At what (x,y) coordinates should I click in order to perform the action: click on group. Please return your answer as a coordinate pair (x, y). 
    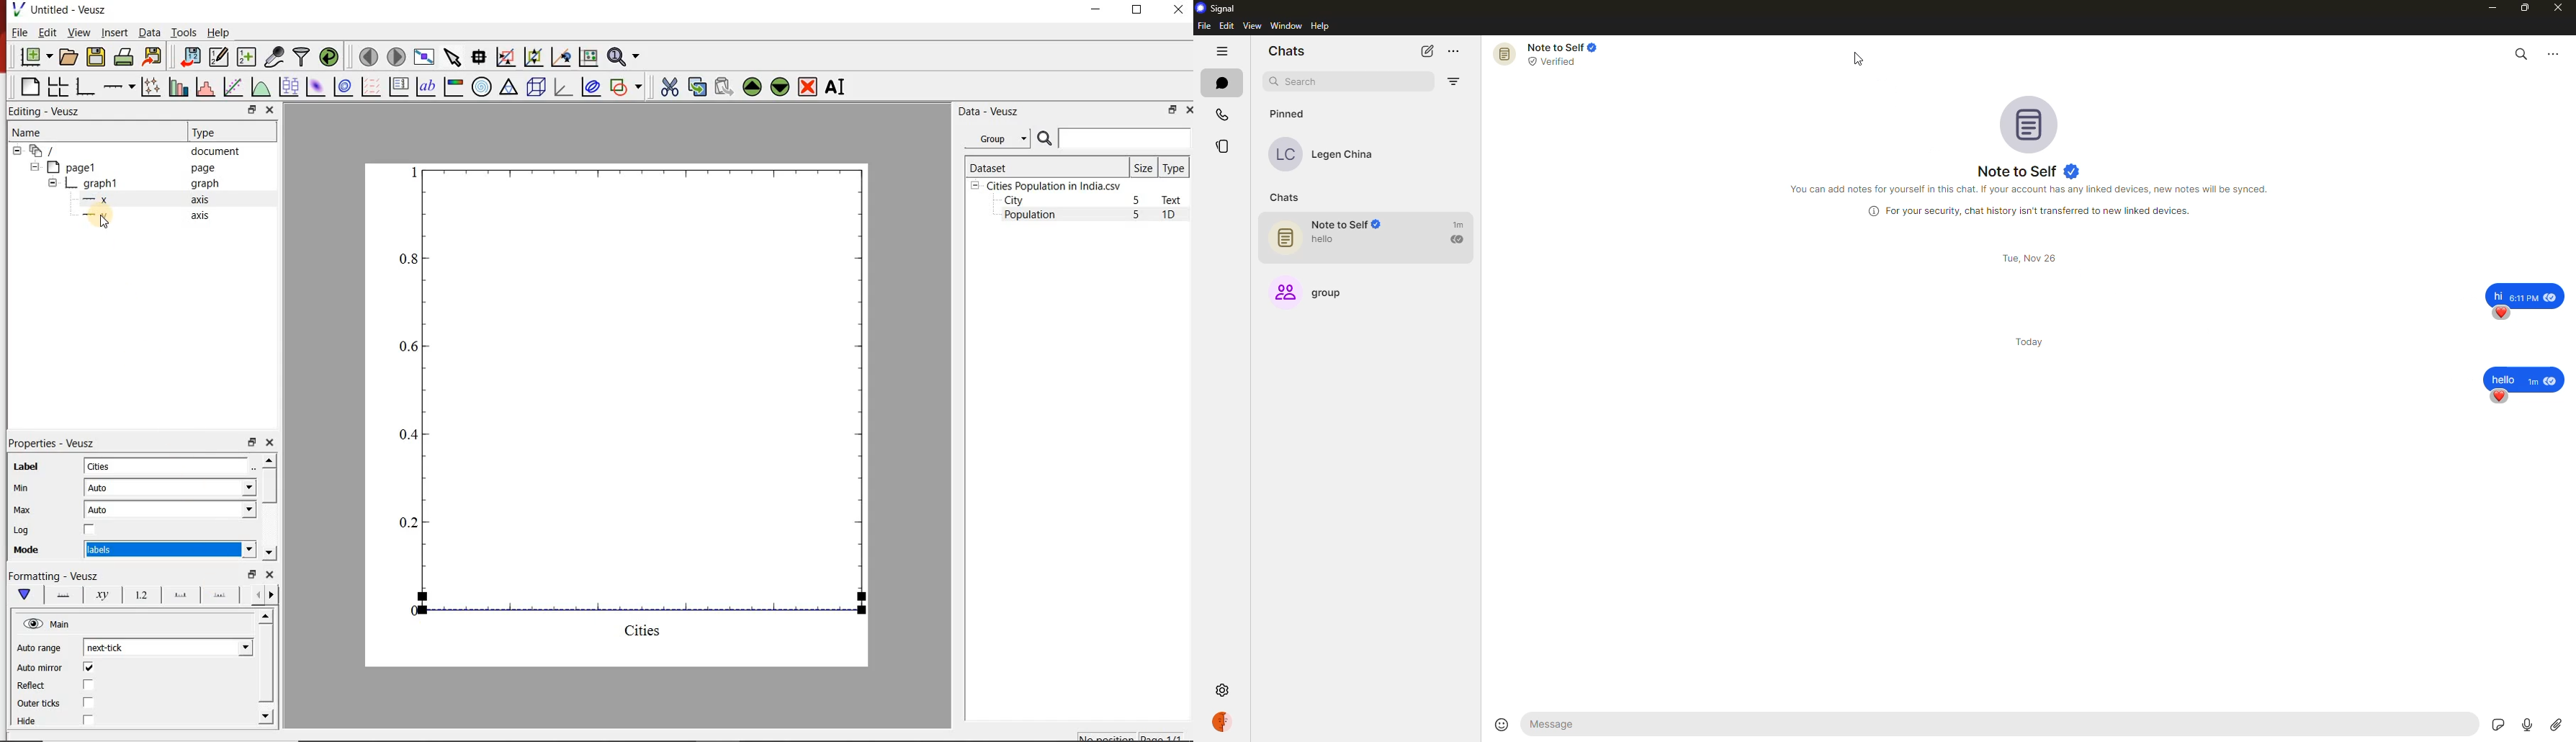
    Looking at the image, I should click on (1316, 287).